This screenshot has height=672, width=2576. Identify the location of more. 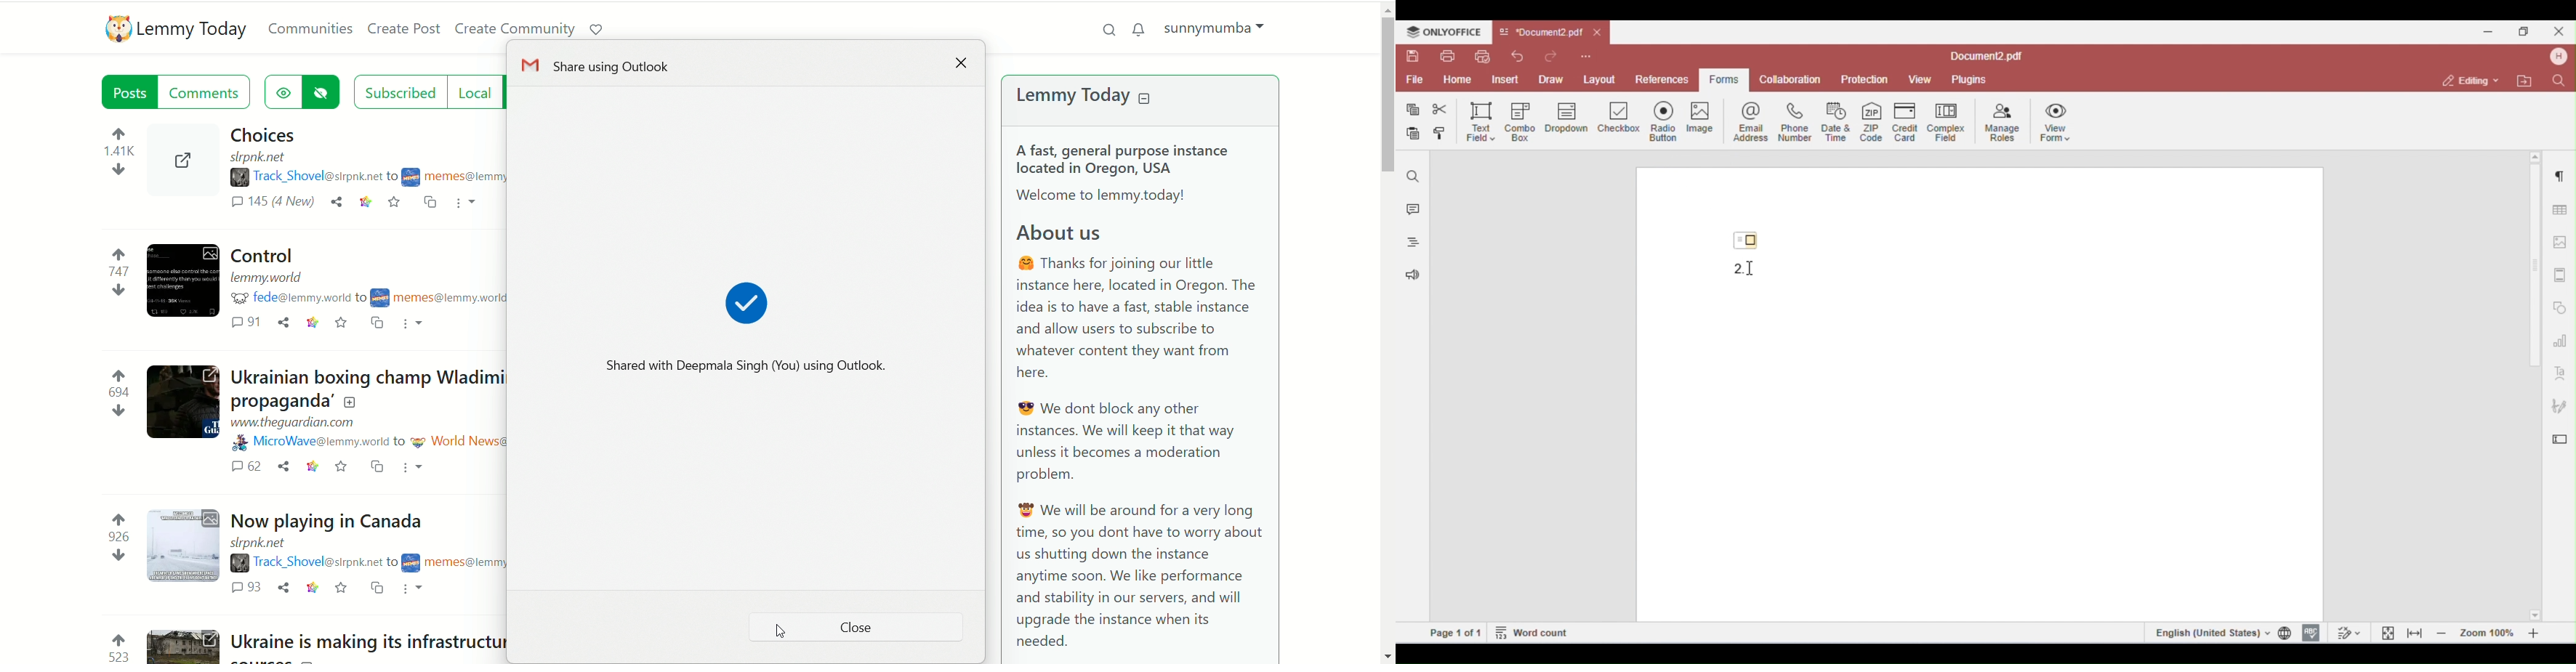
(411, 589).